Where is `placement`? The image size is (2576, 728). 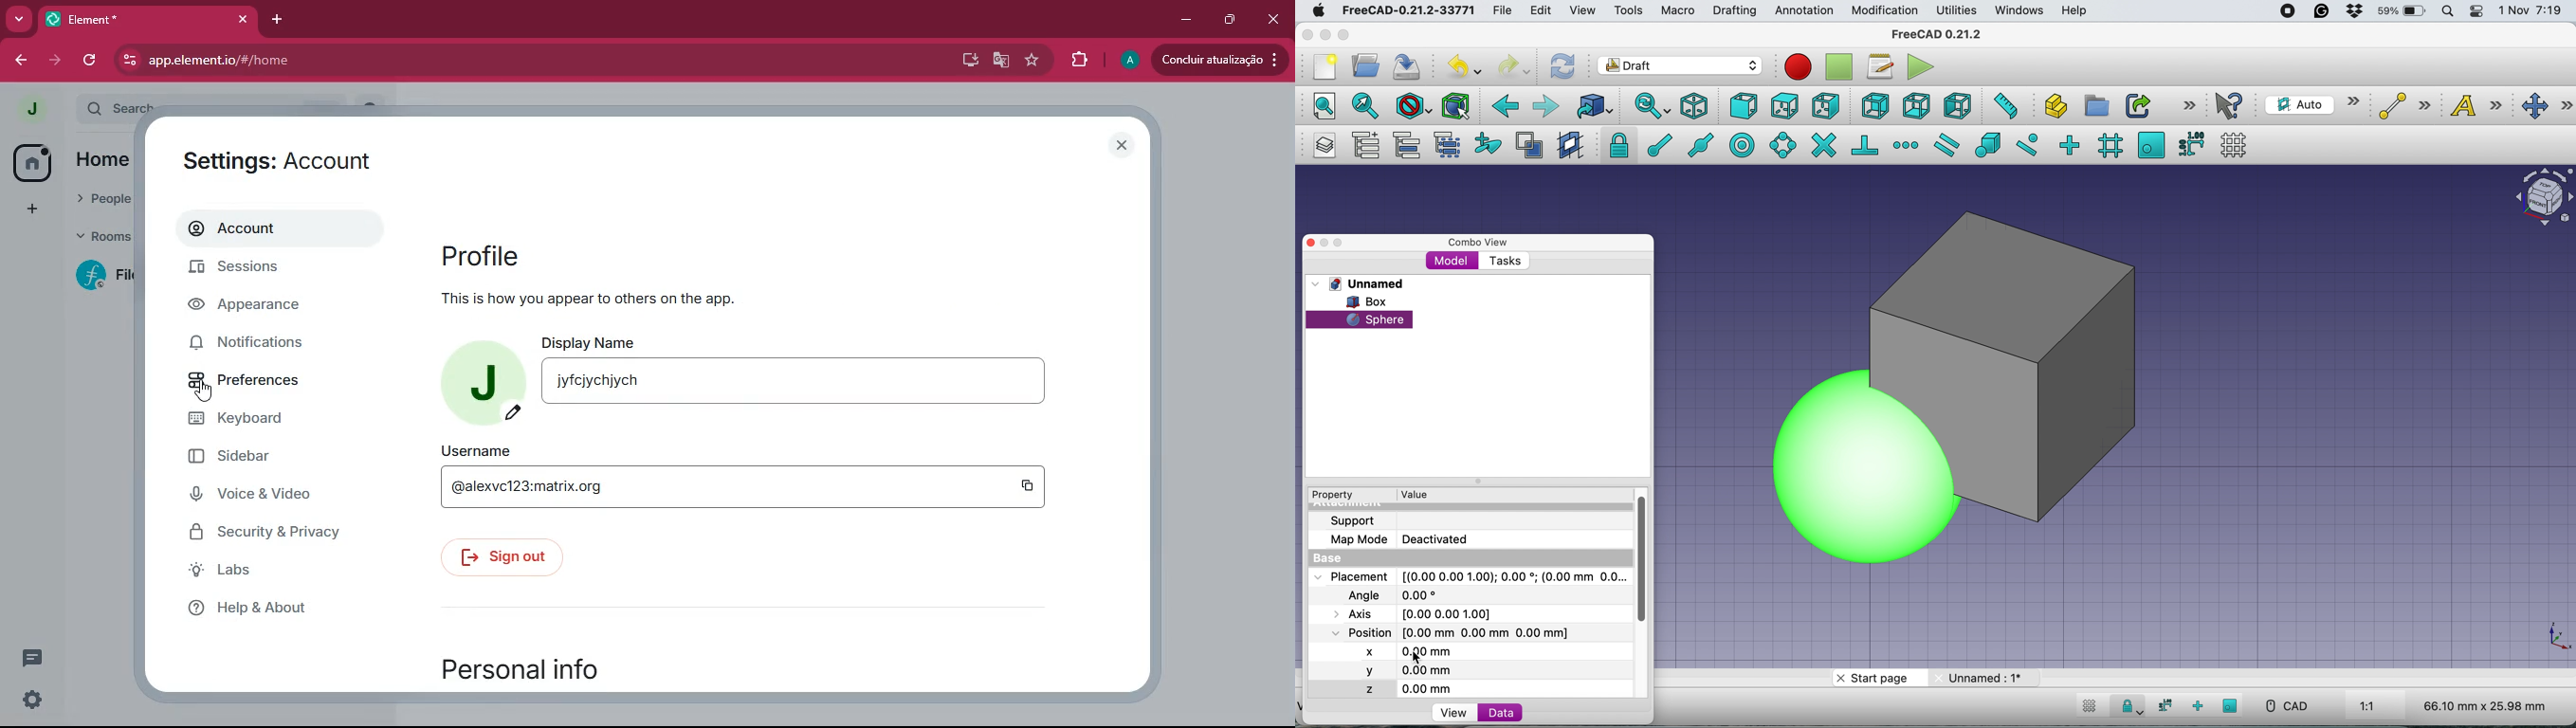
placement is located at coordinates (1469, 576).